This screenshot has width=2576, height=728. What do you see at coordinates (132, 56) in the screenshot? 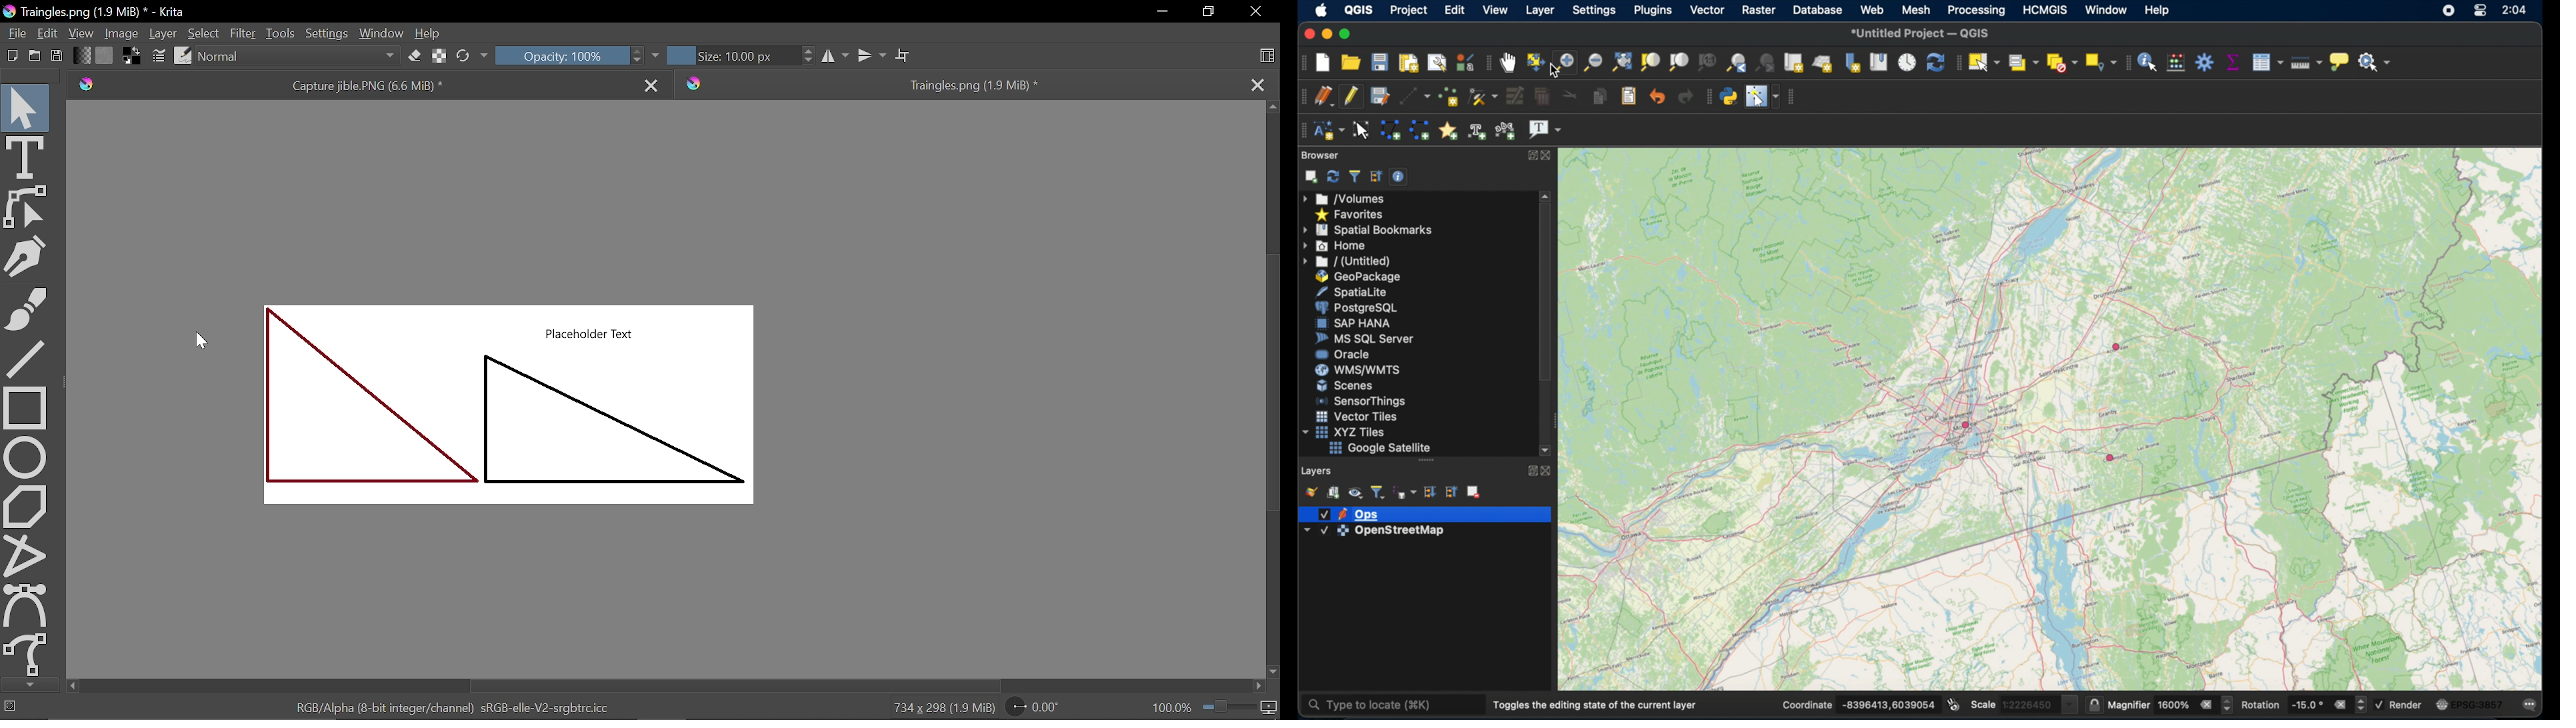
I see `Foreground color` at bounding box center [132, 56].